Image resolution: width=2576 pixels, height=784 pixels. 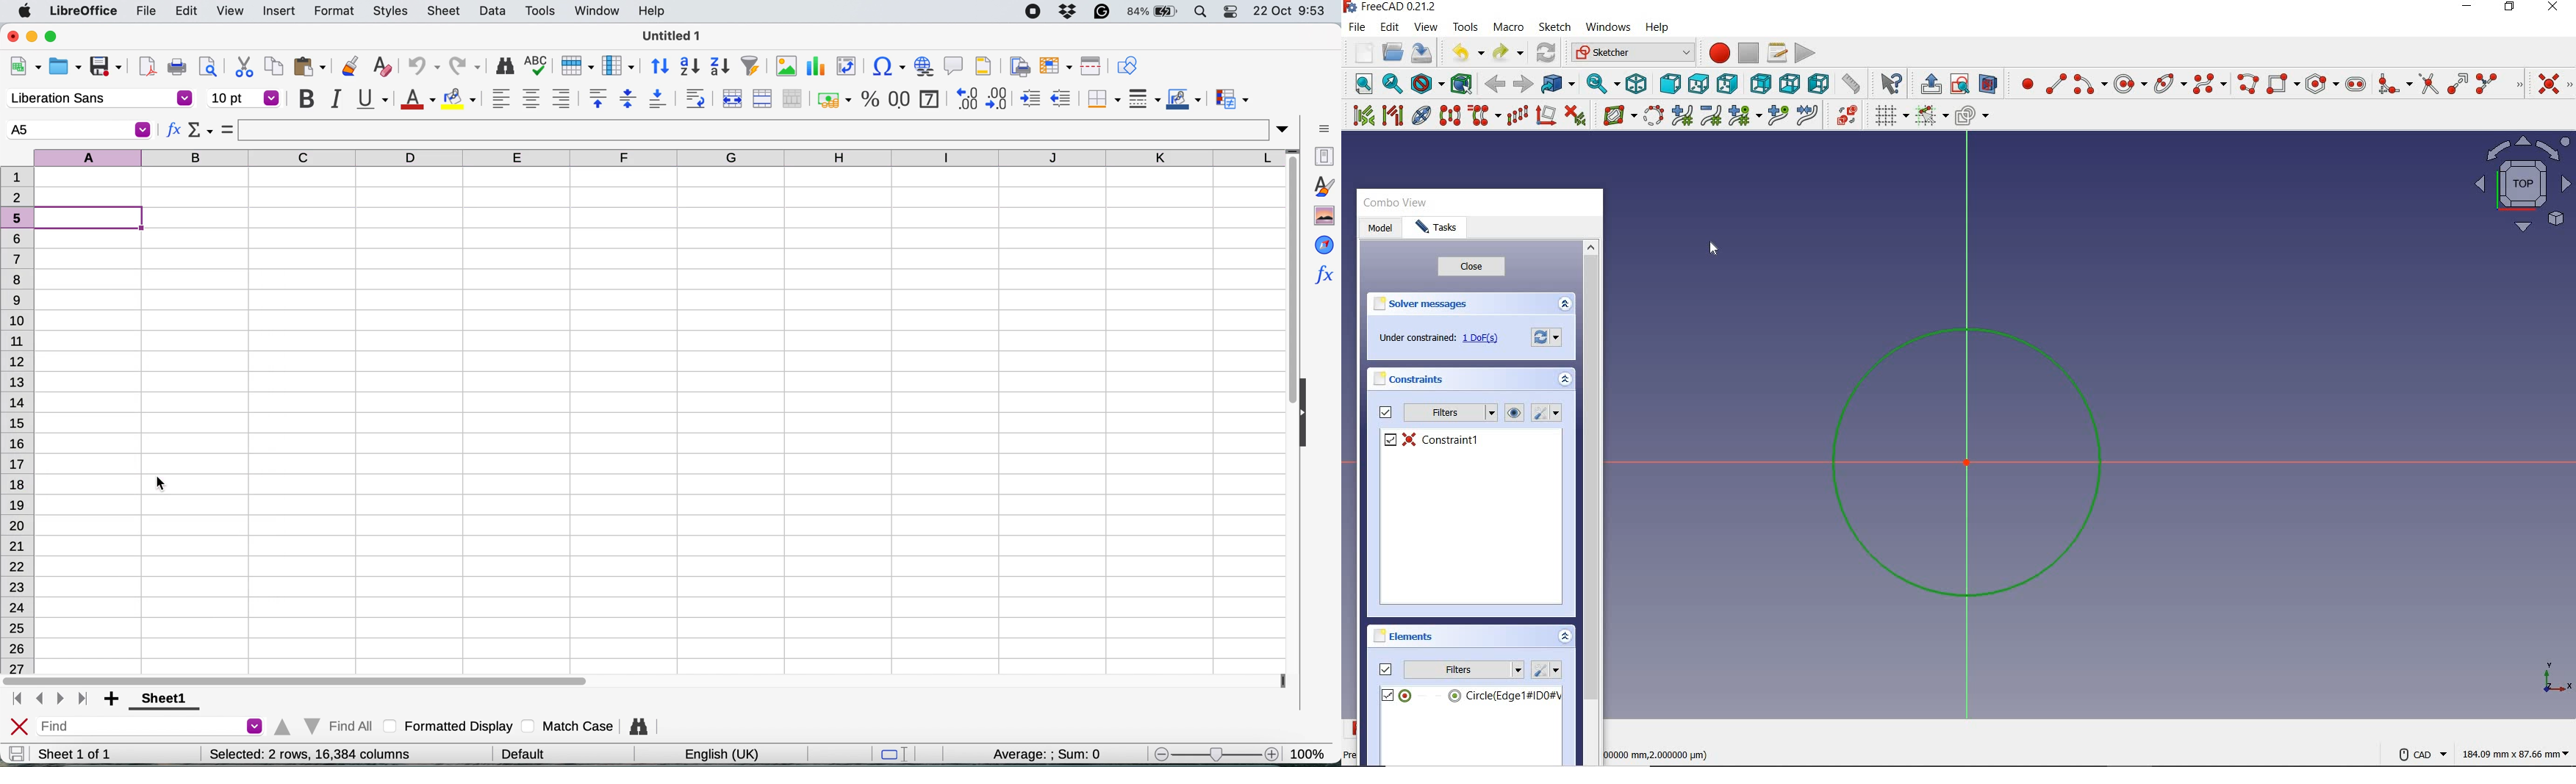 What do you see at coordinates (1426, 84) in the screenshot?
I see `draw style` at bounding box center [1426, 84].